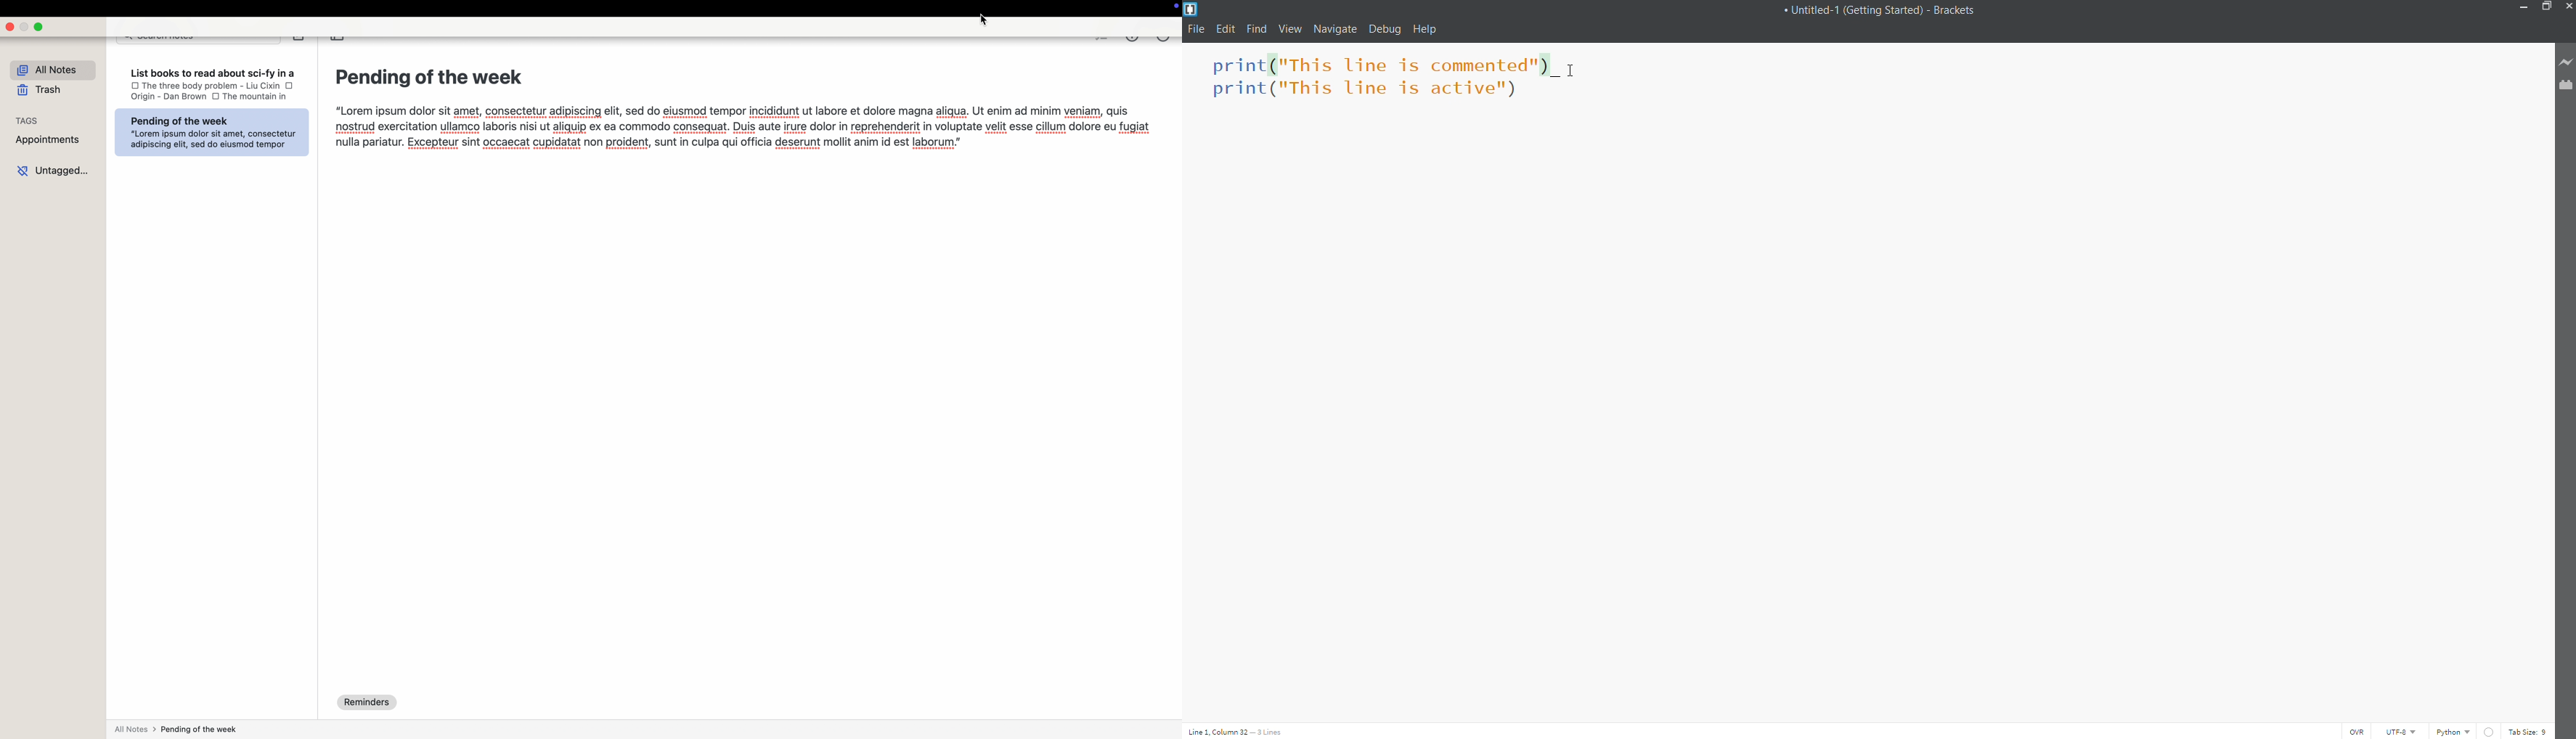 The width and height of the screenshot is (2576, 756). What do you see at coordinates (2490, 732) in the screenshot?
I see `Linting is disabled` at bounding box center [2490, 732].